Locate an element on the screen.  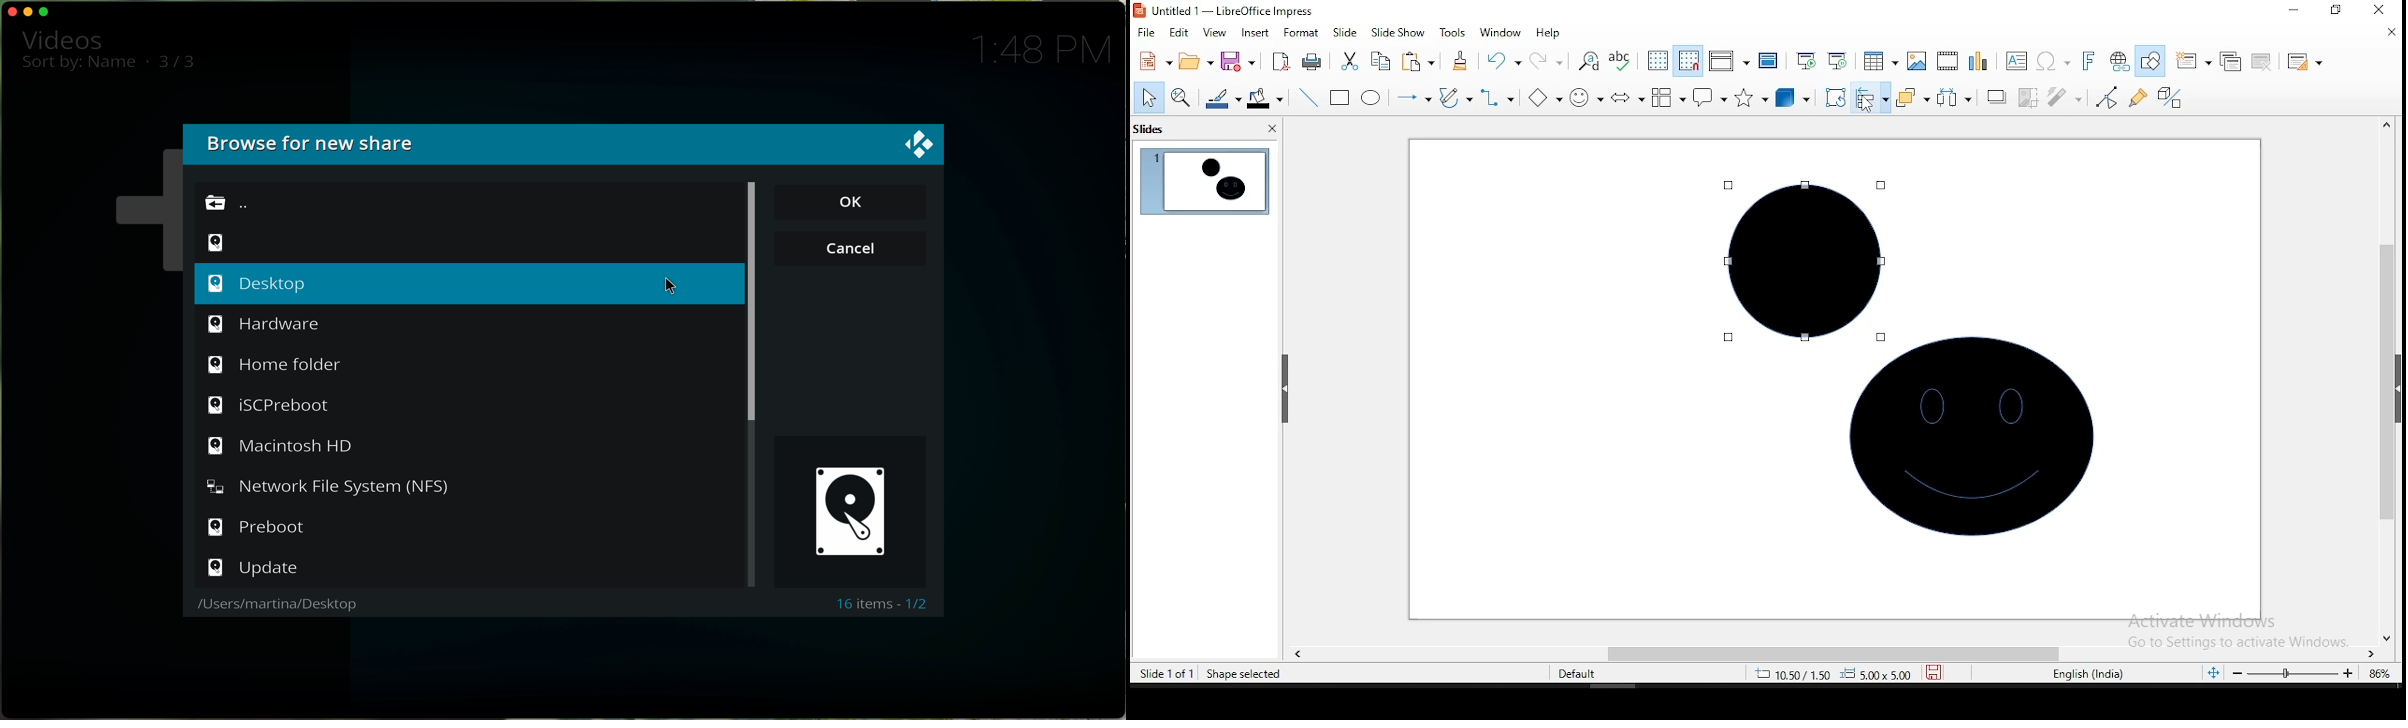
show gluepoint draw functions is located at coordinates (2140, 97).